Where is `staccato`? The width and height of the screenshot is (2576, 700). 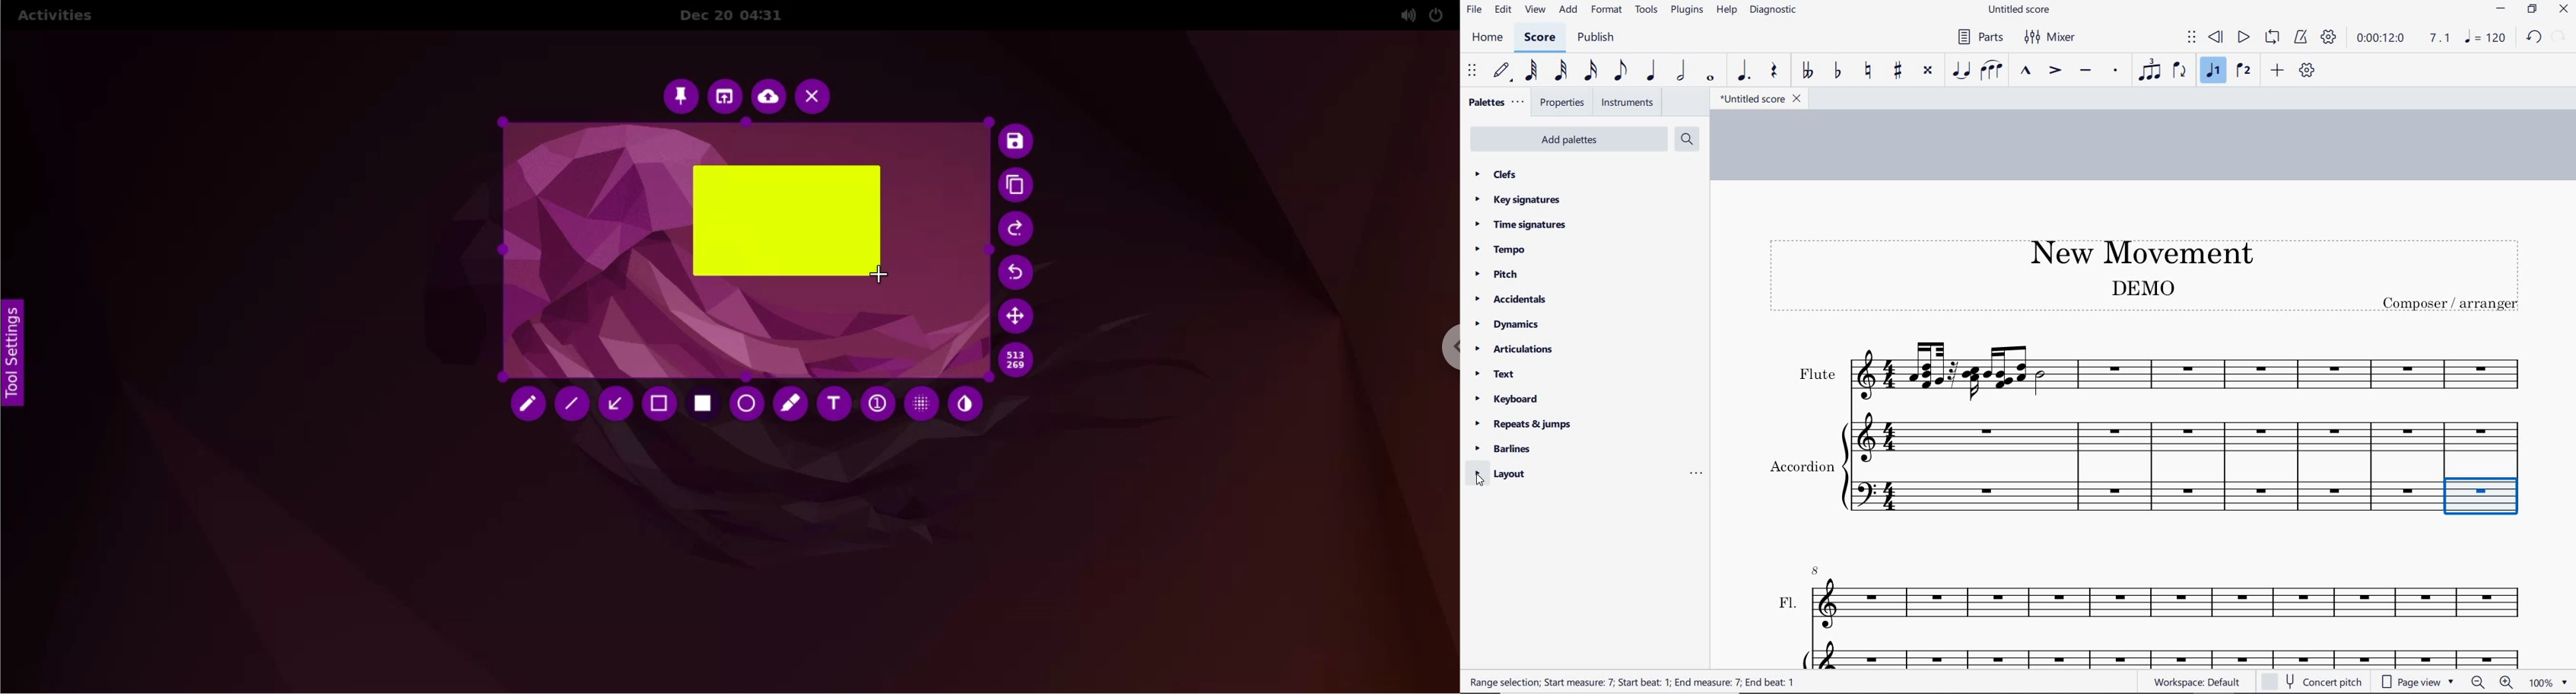
staccato is located at coordinates (2116, 70).